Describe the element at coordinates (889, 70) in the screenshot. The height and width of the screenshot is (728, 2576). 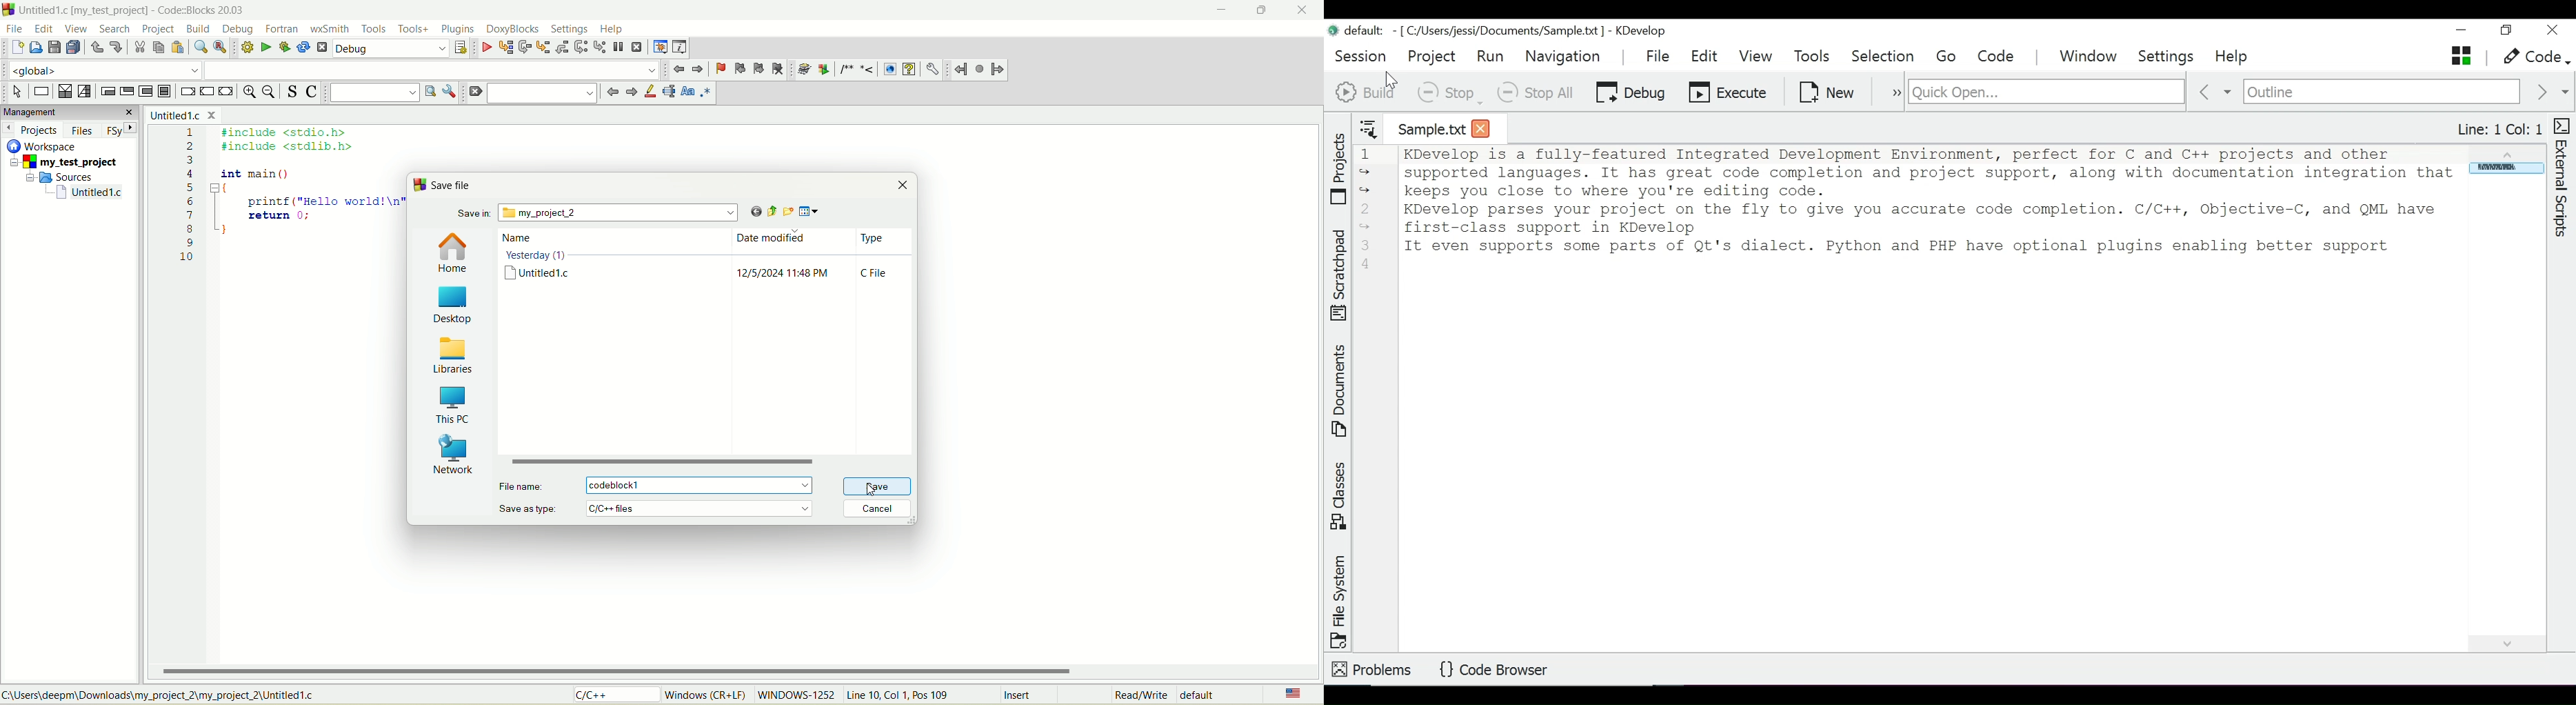
I see `HTML` at that location.